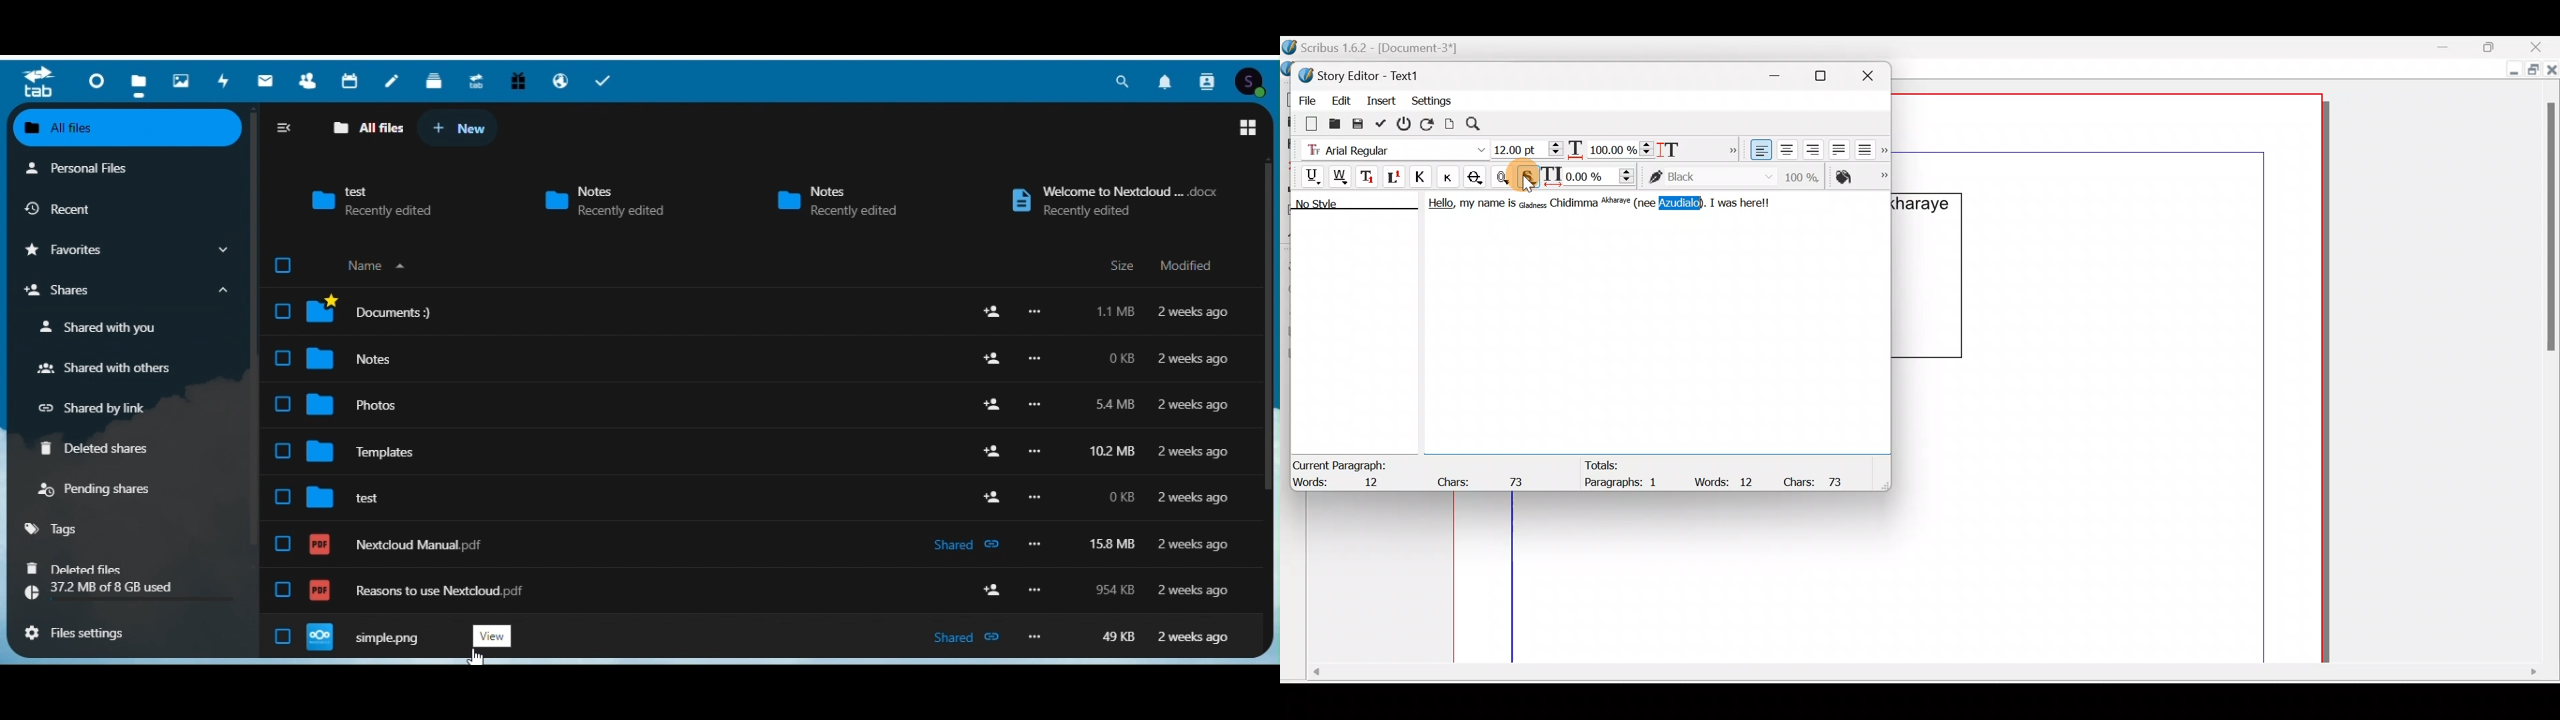 The image size is (2576, 728). Describe the element at coordinates (1115, 589) in the screenshot. I see `size` at that location.